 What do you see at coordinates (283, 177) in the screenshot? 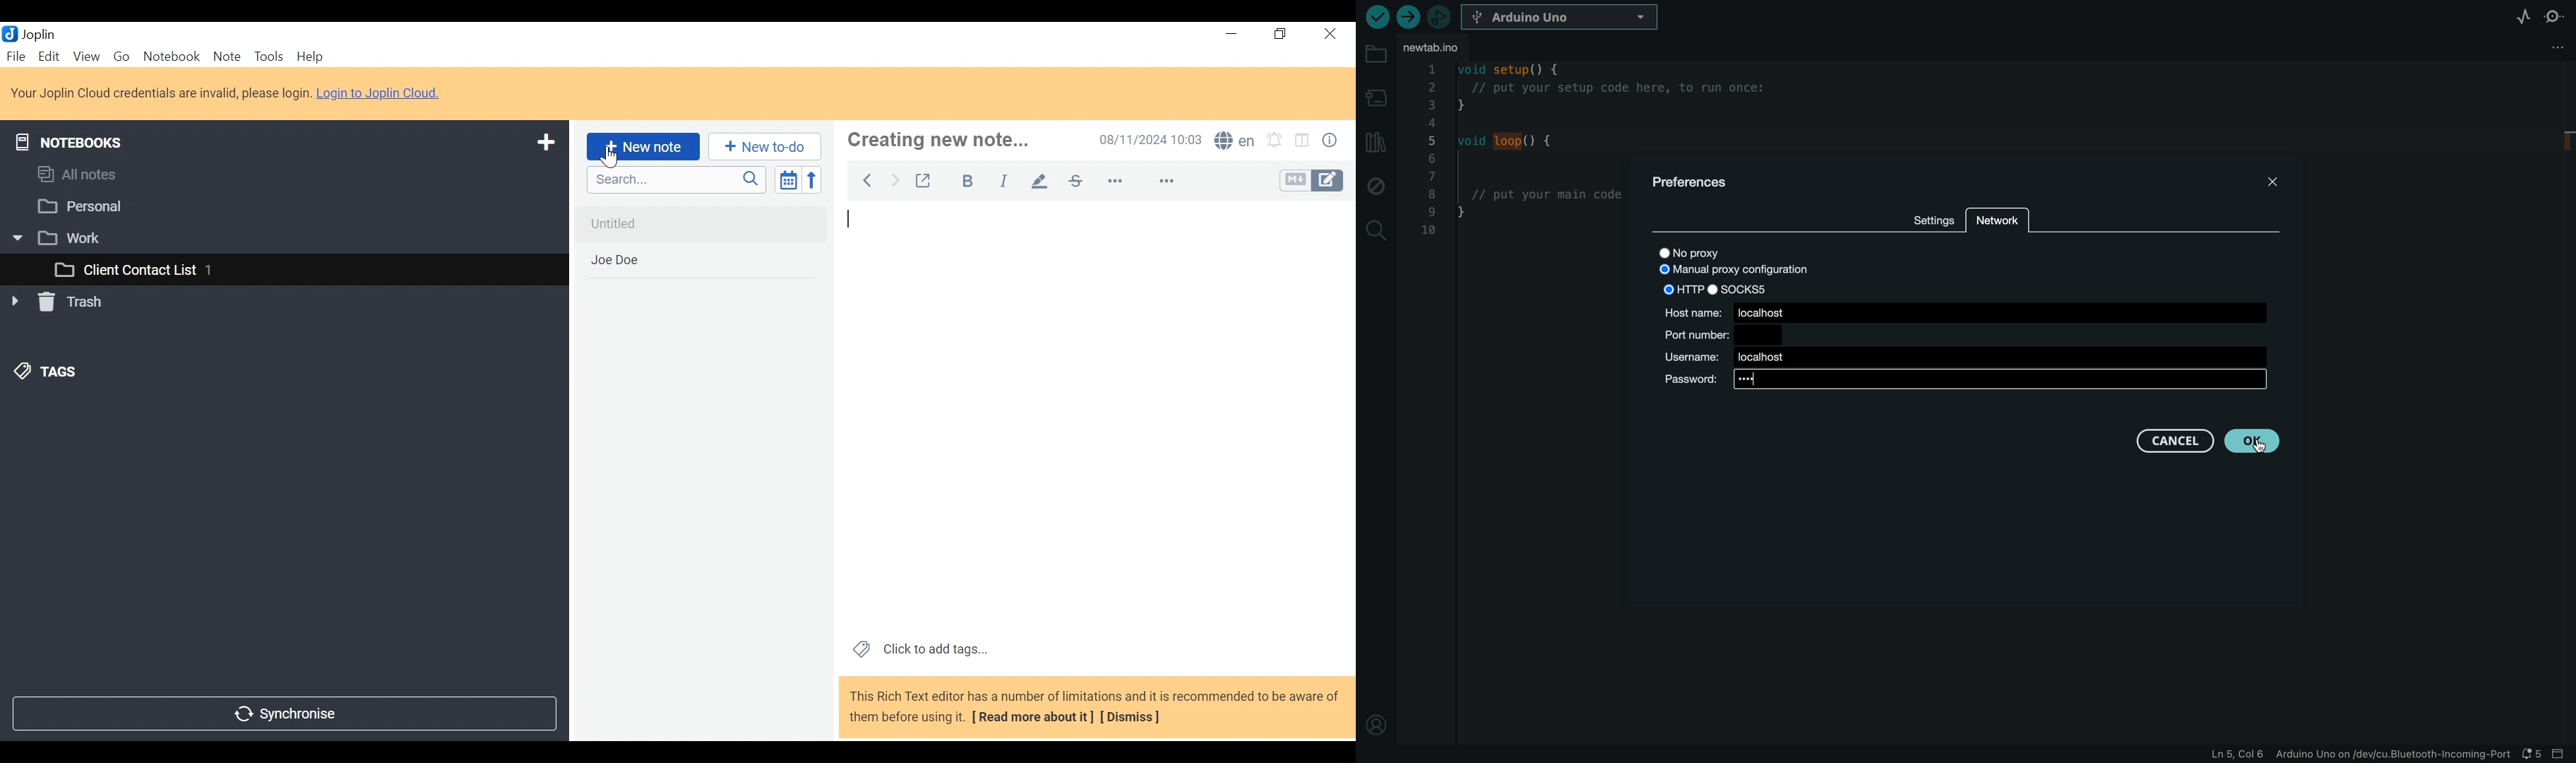
I see `All Notes` at bounding box center [283, 177].